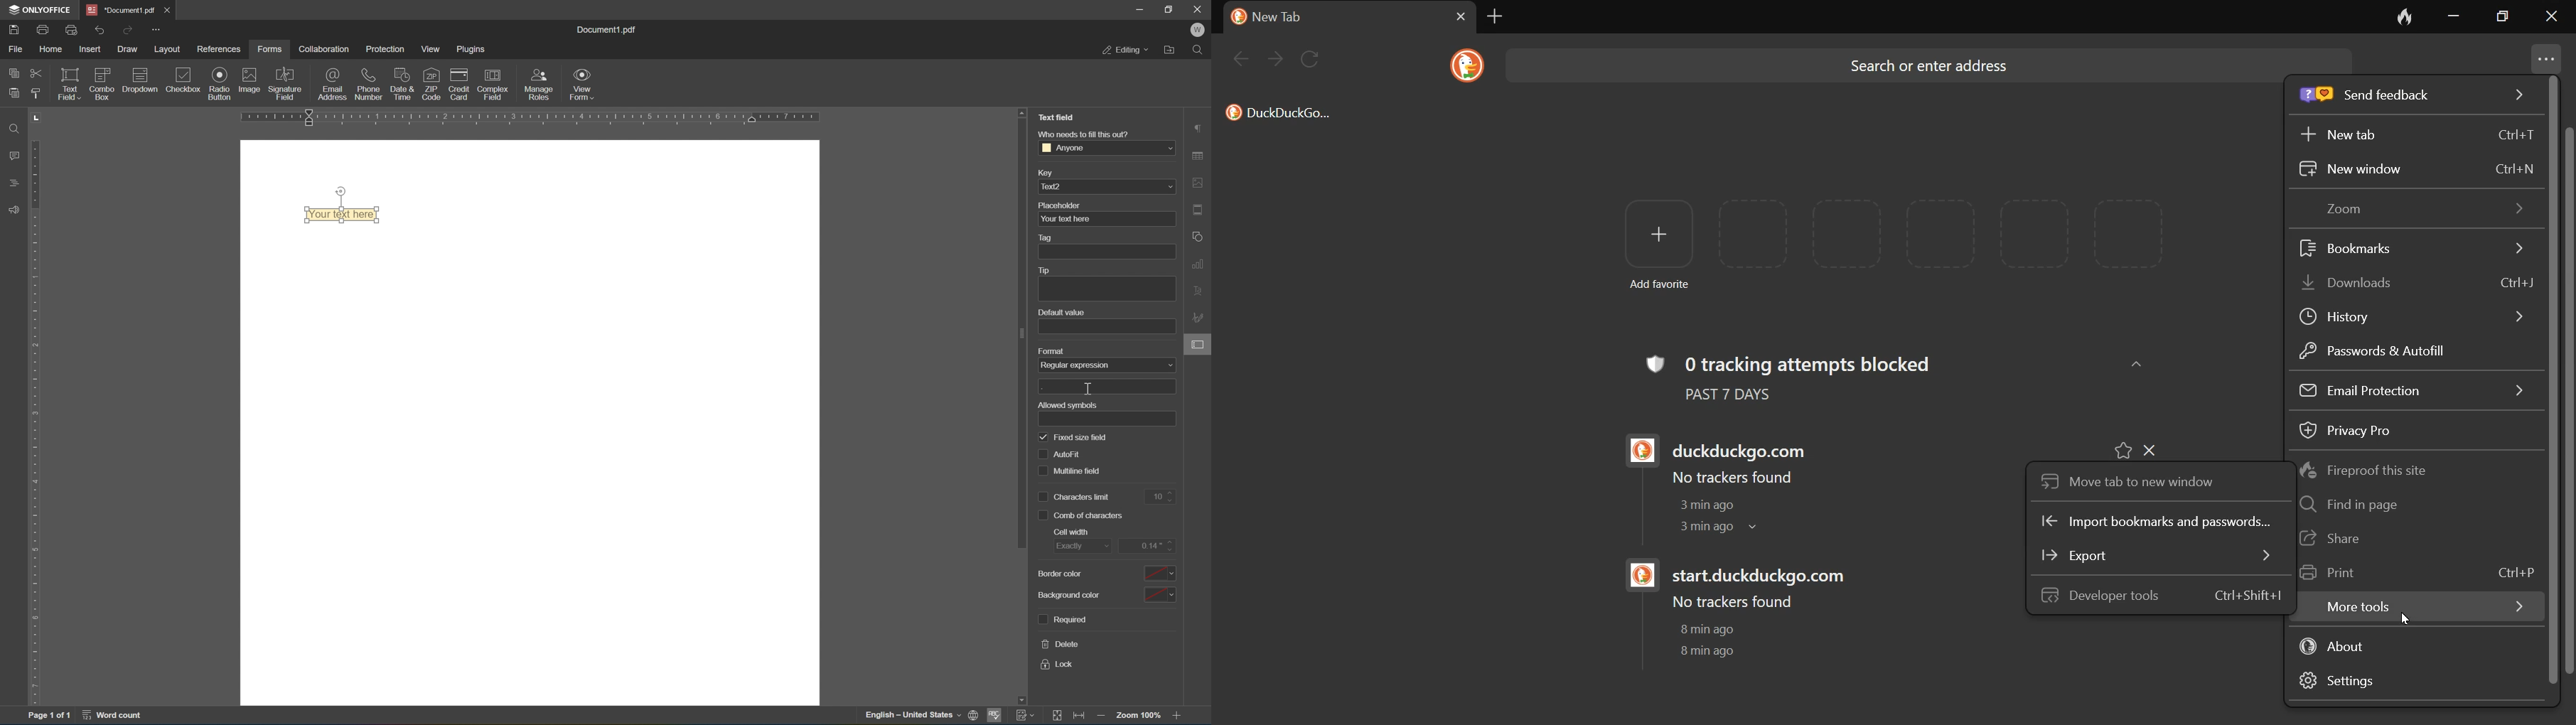 The width and height of the screenshot is (2576, 728). I want to click on new tab, so click(1282, 18).